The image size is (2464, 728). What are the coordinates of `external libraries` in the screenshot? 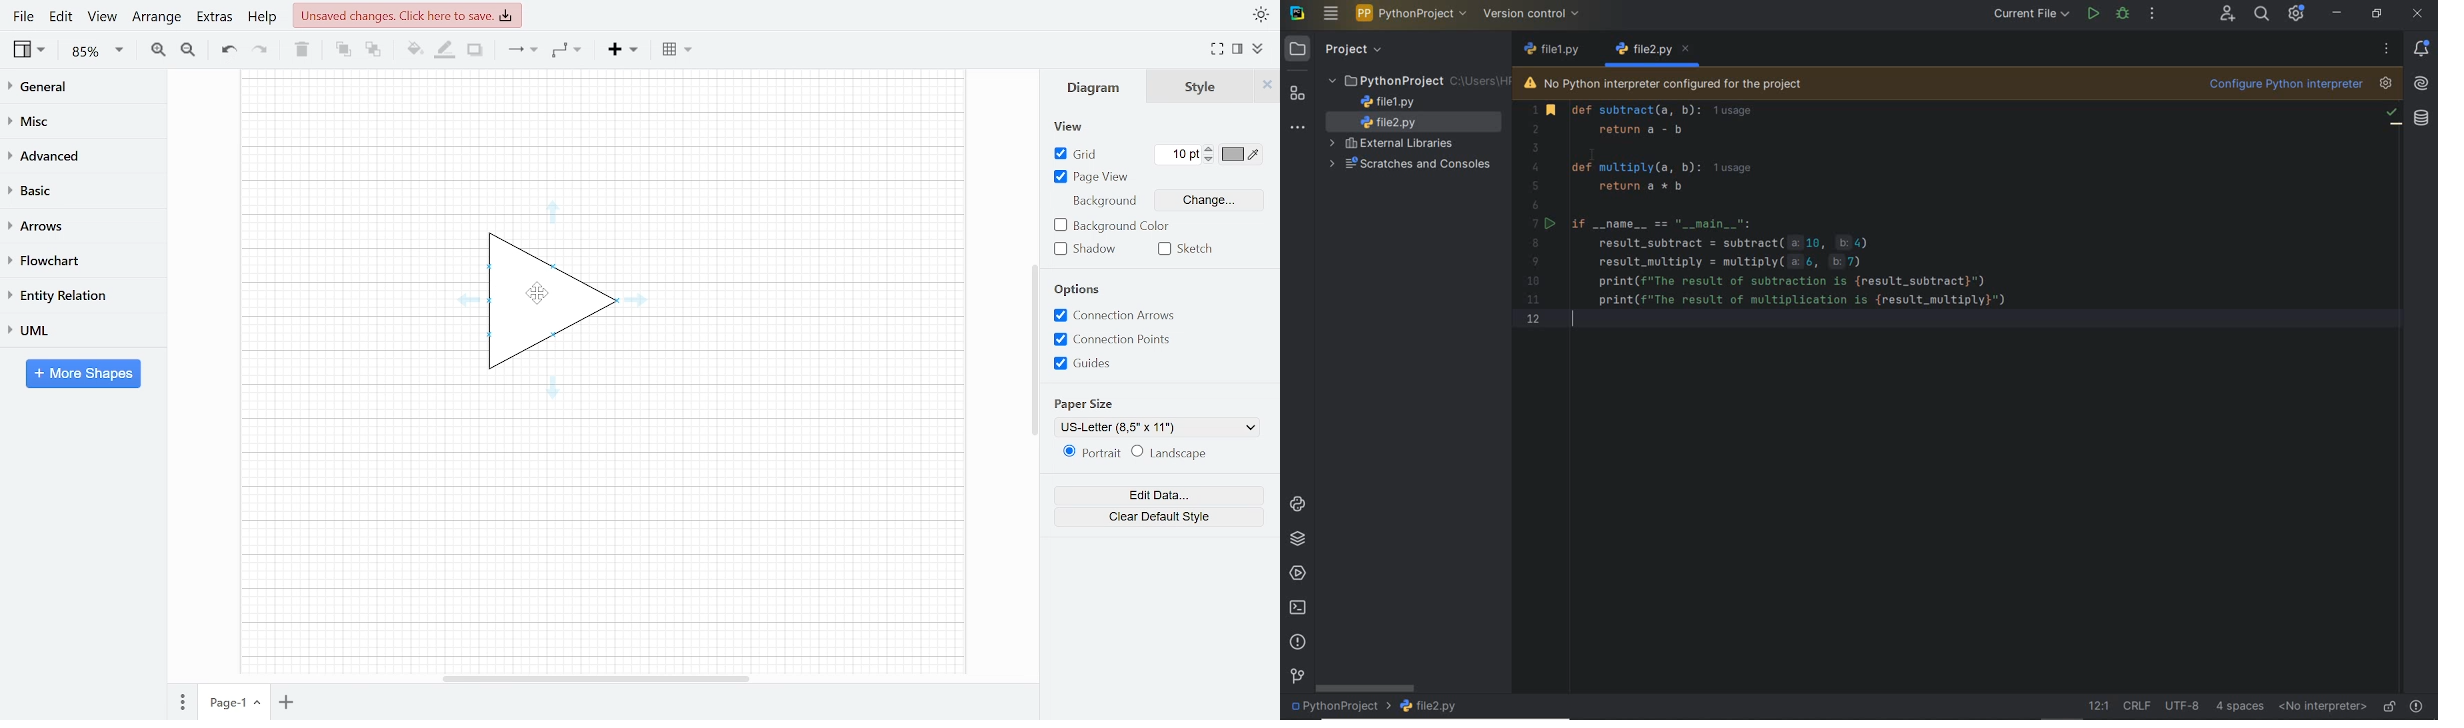 It's located at (1394, 144).